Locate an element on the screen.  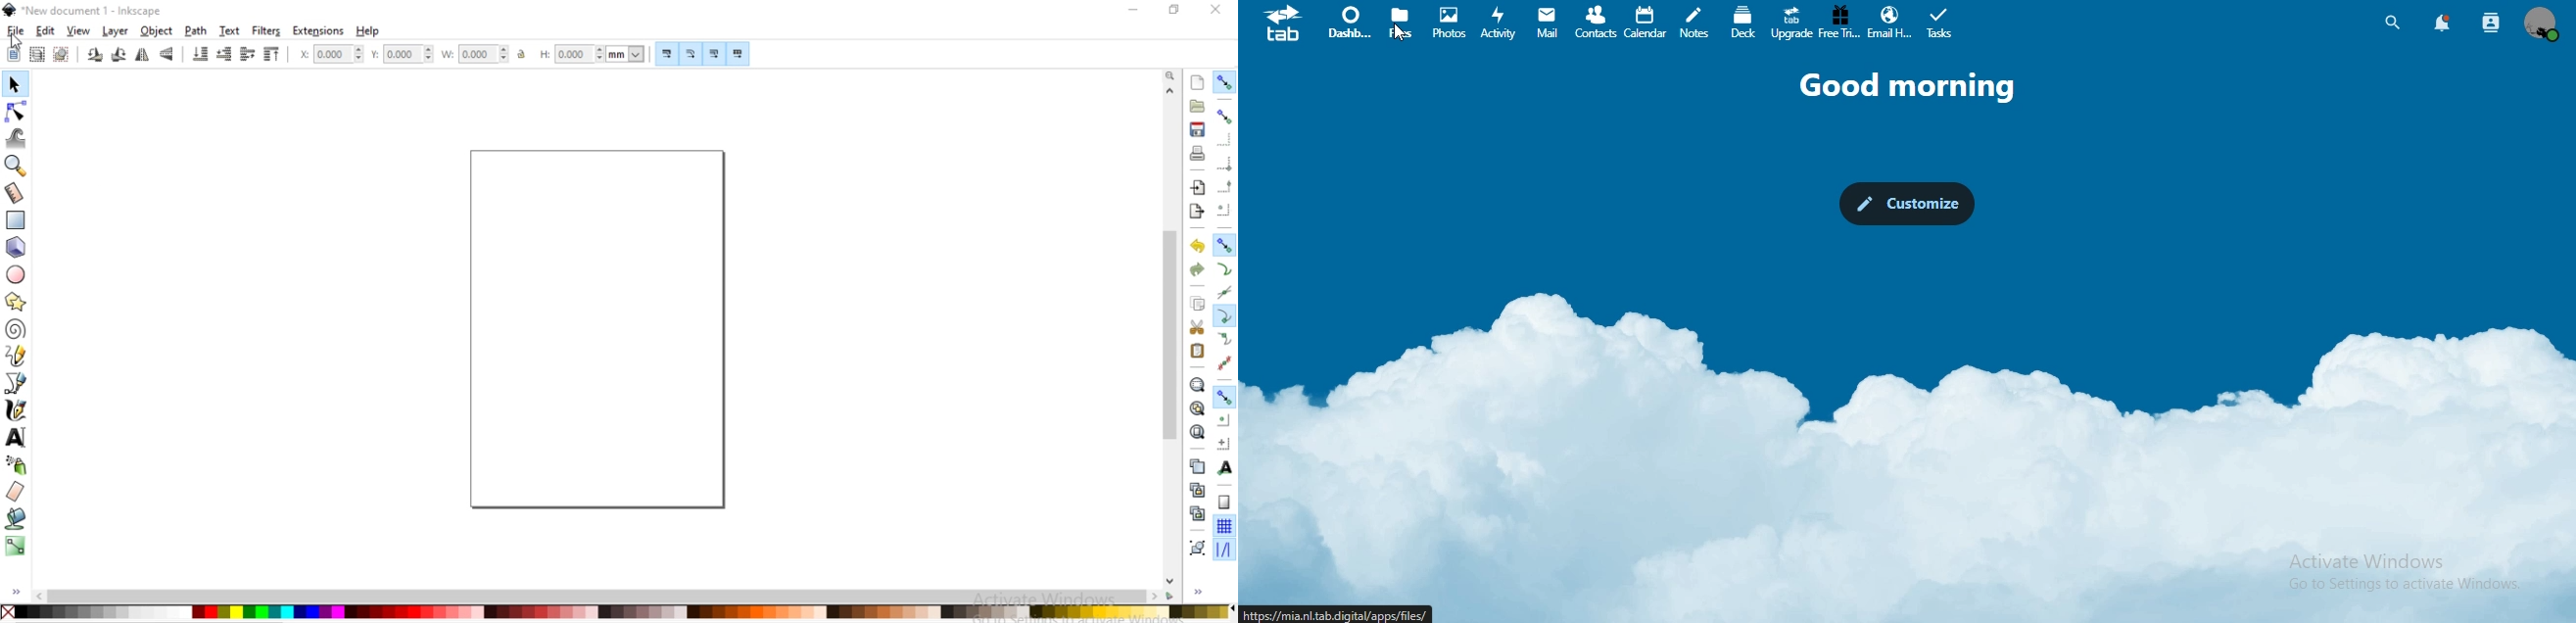
calendar is located at coordinates (1643, 21).